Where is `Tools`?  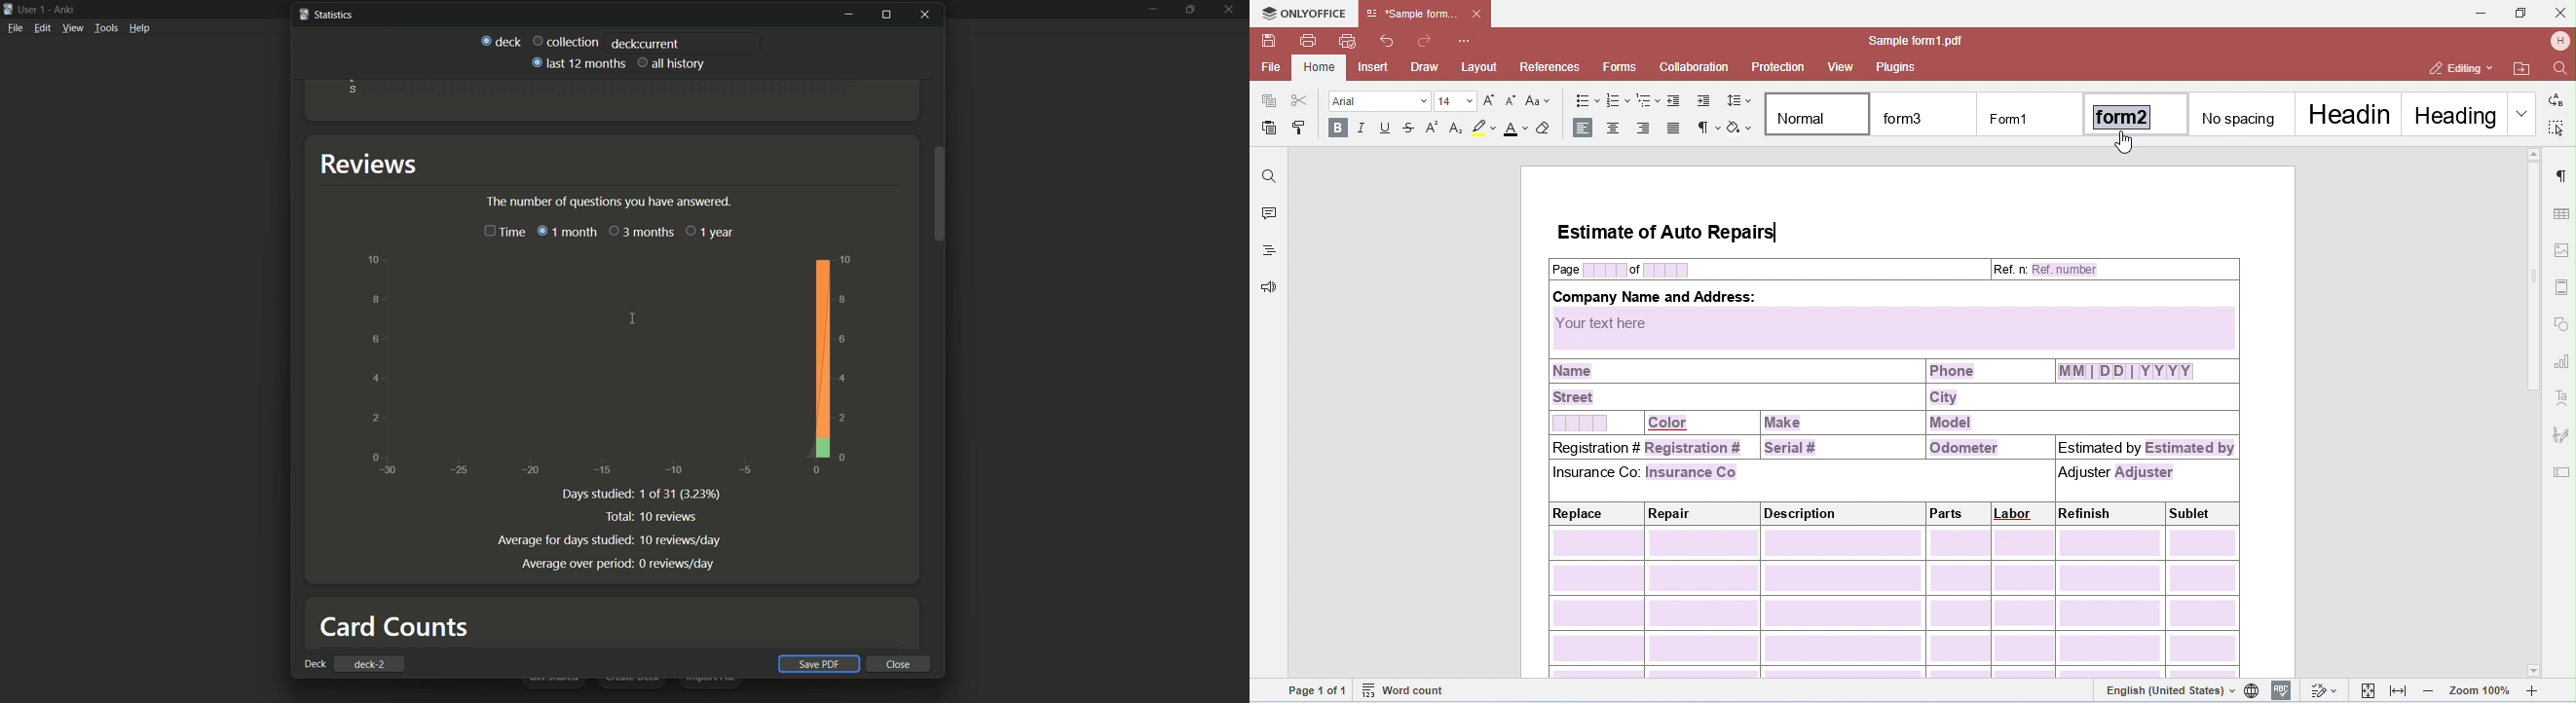
Tools is located at coordinates (107, 30).